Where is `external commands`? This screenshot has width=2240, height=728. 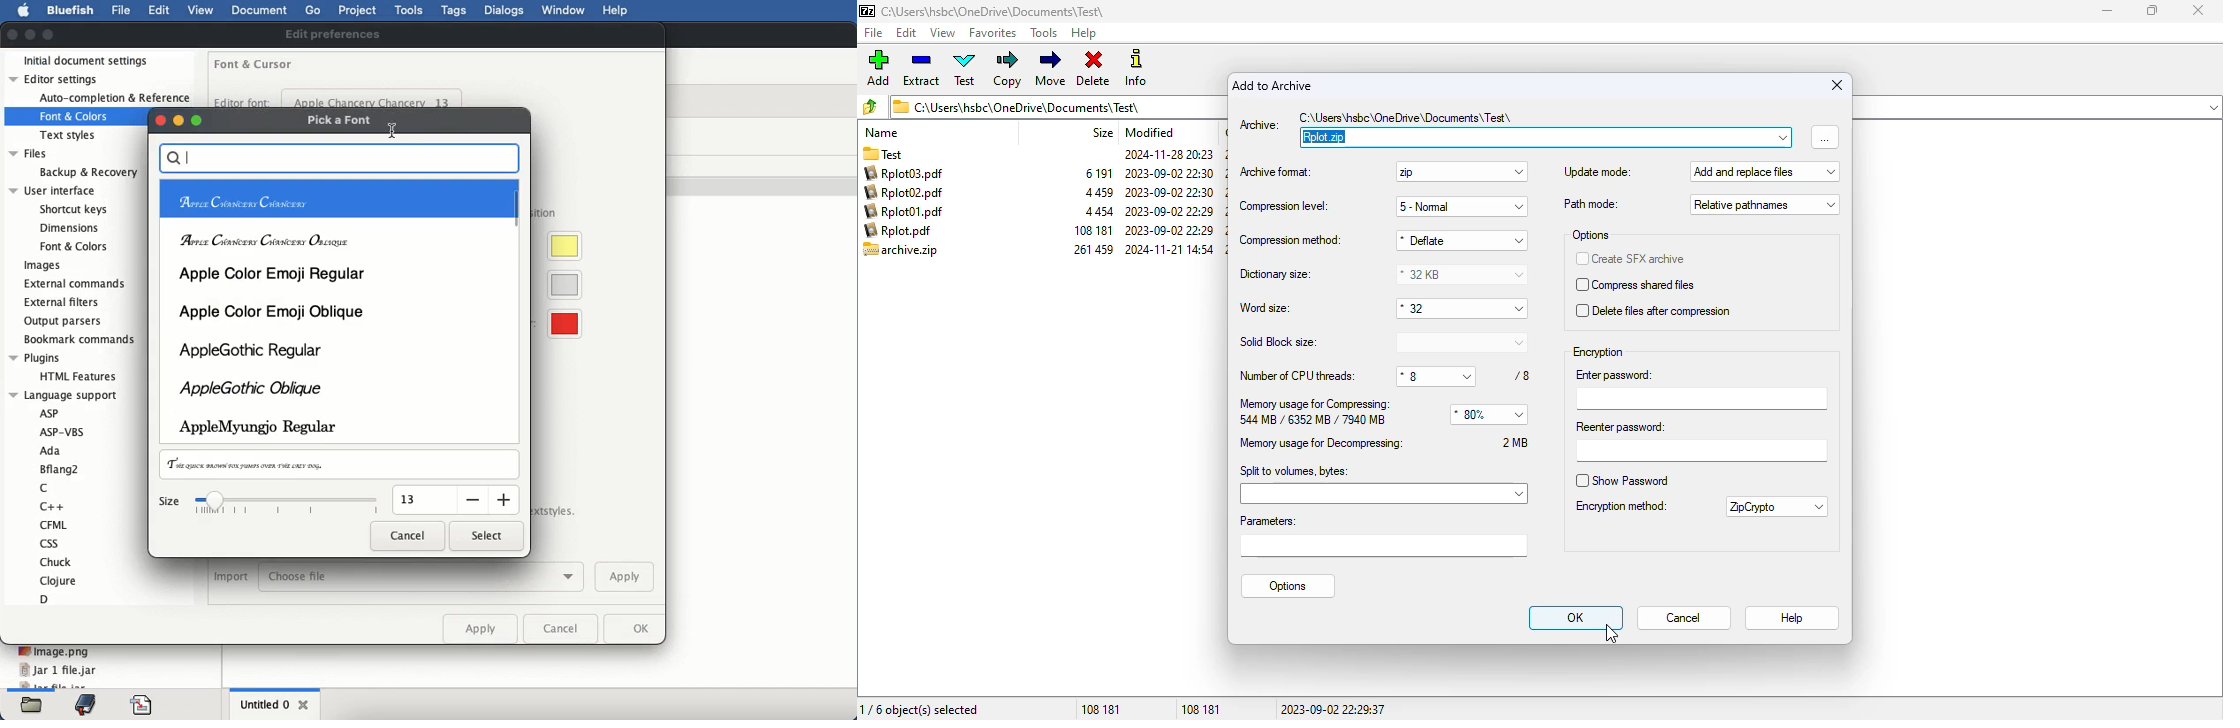
external commands is located at coordinates (74, 284).